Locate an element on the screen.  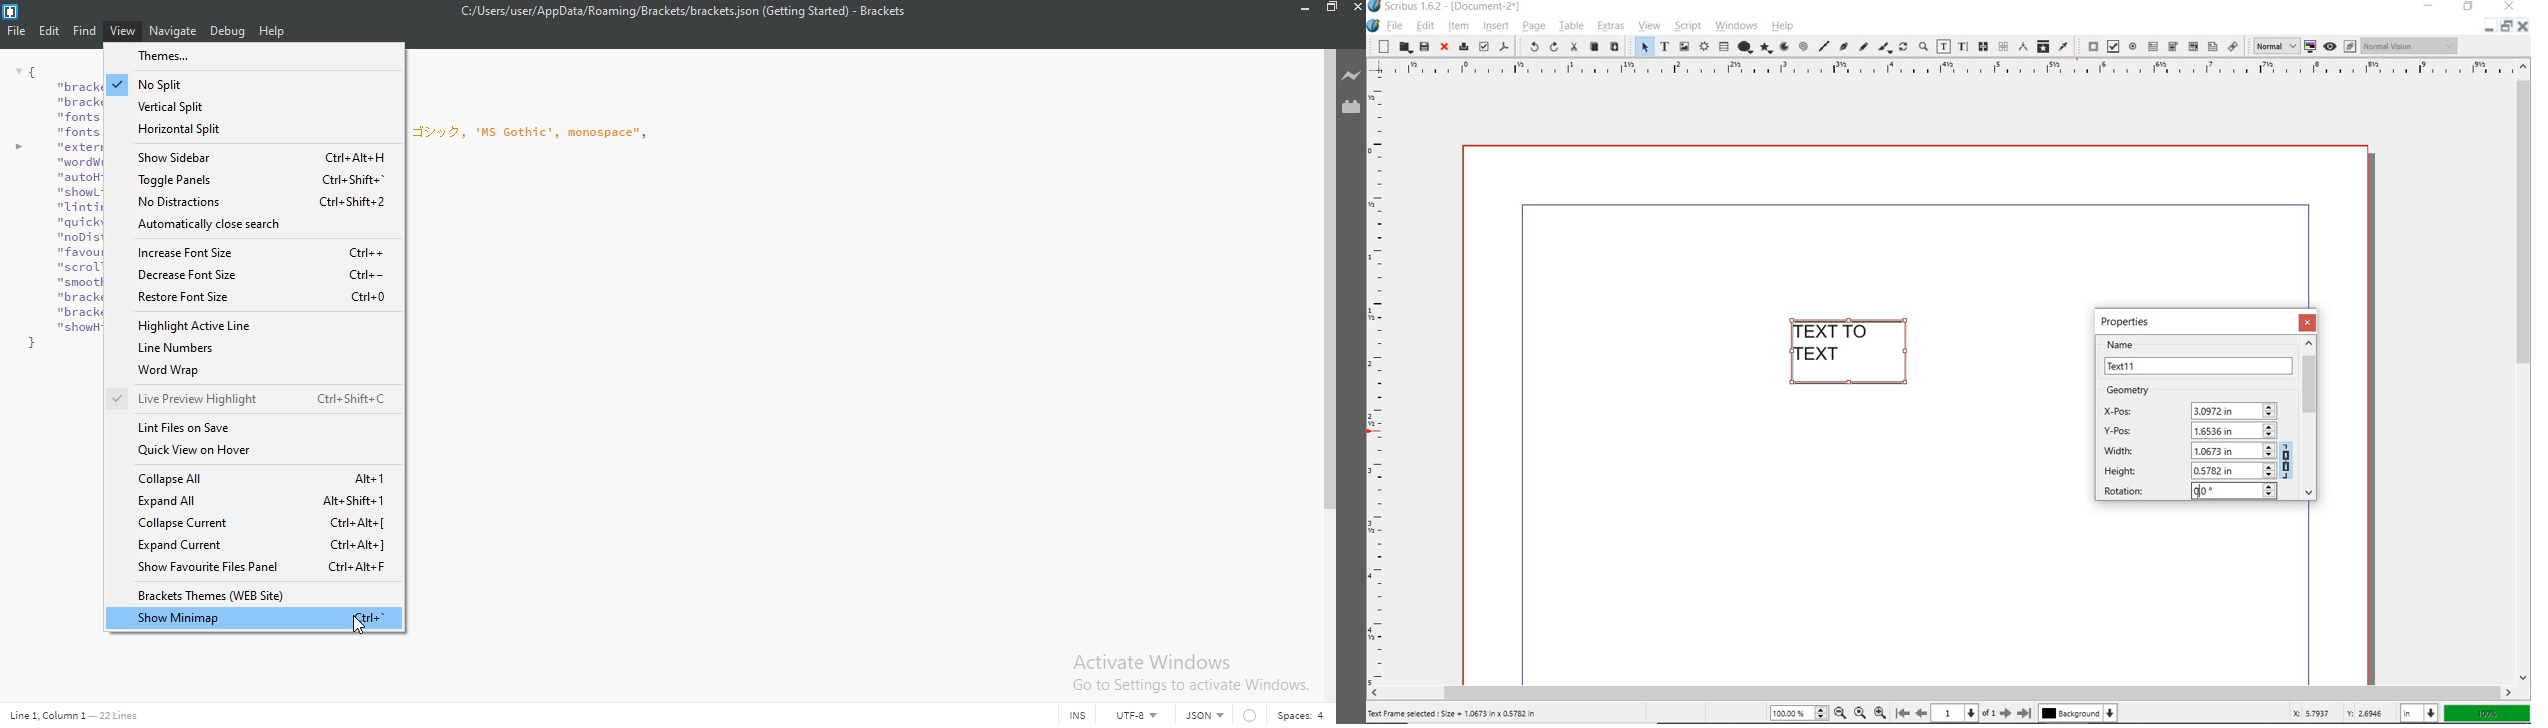
Close is located at coordinates (1357, 9).